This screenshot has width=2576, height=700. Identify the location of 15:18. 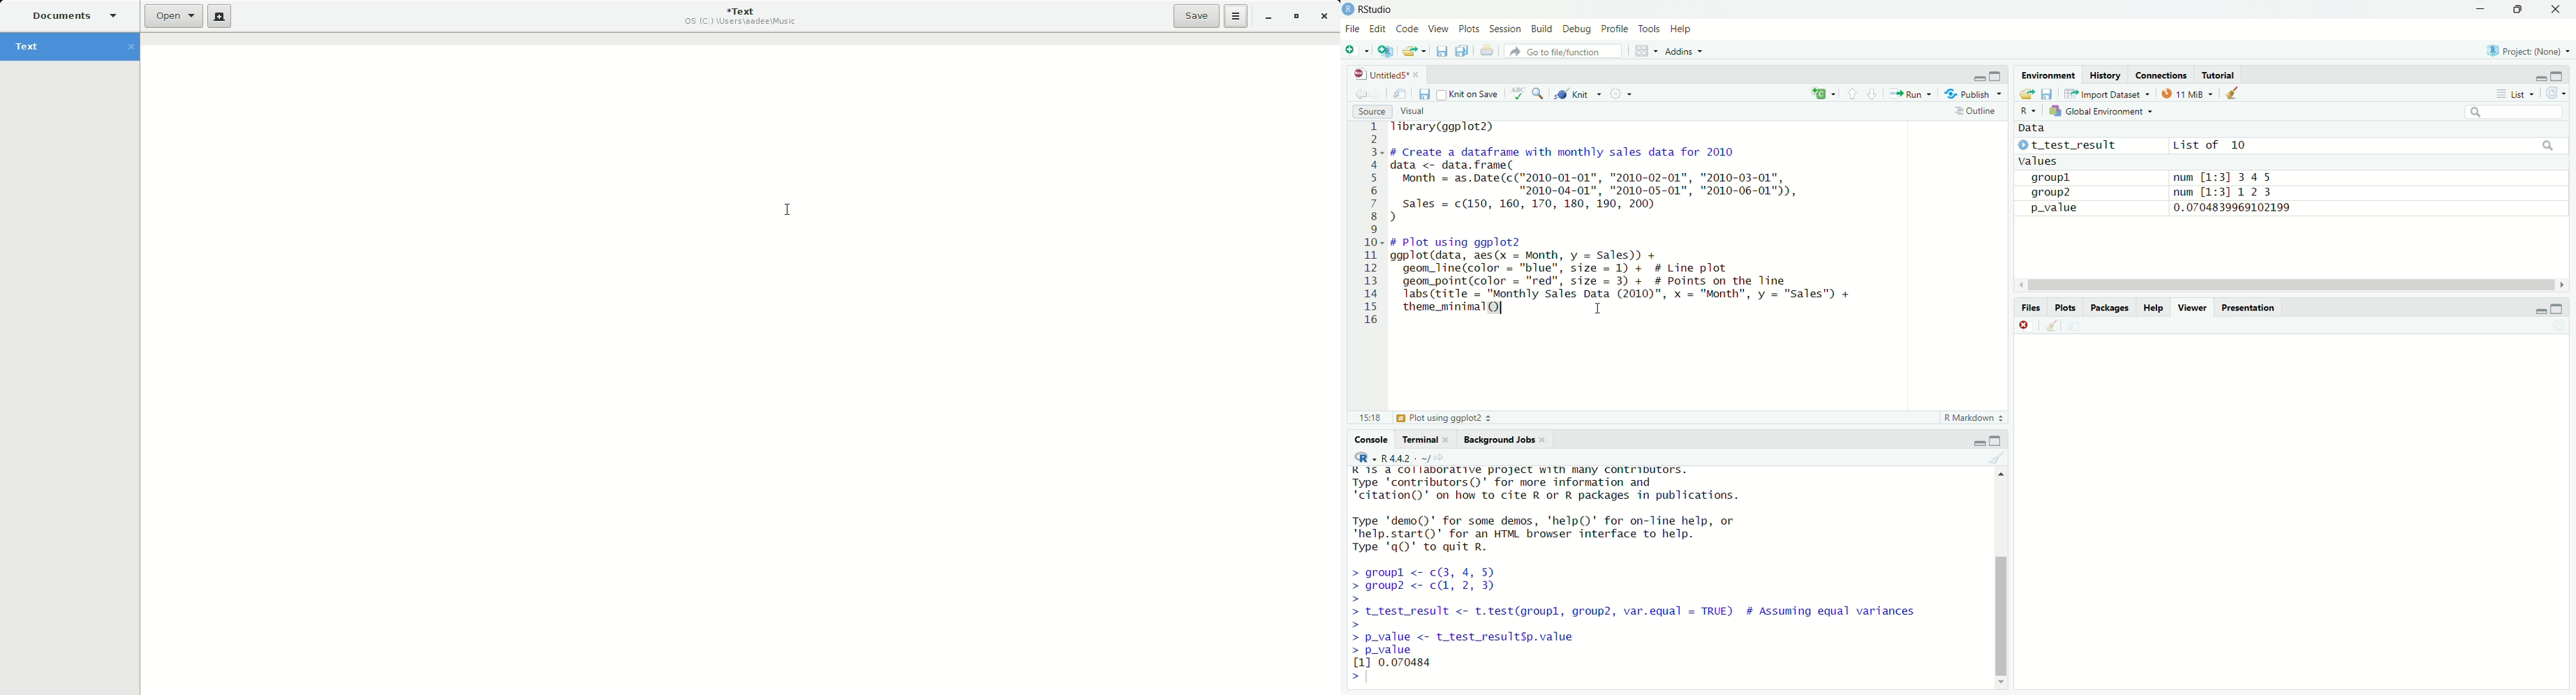
(1369, 418).